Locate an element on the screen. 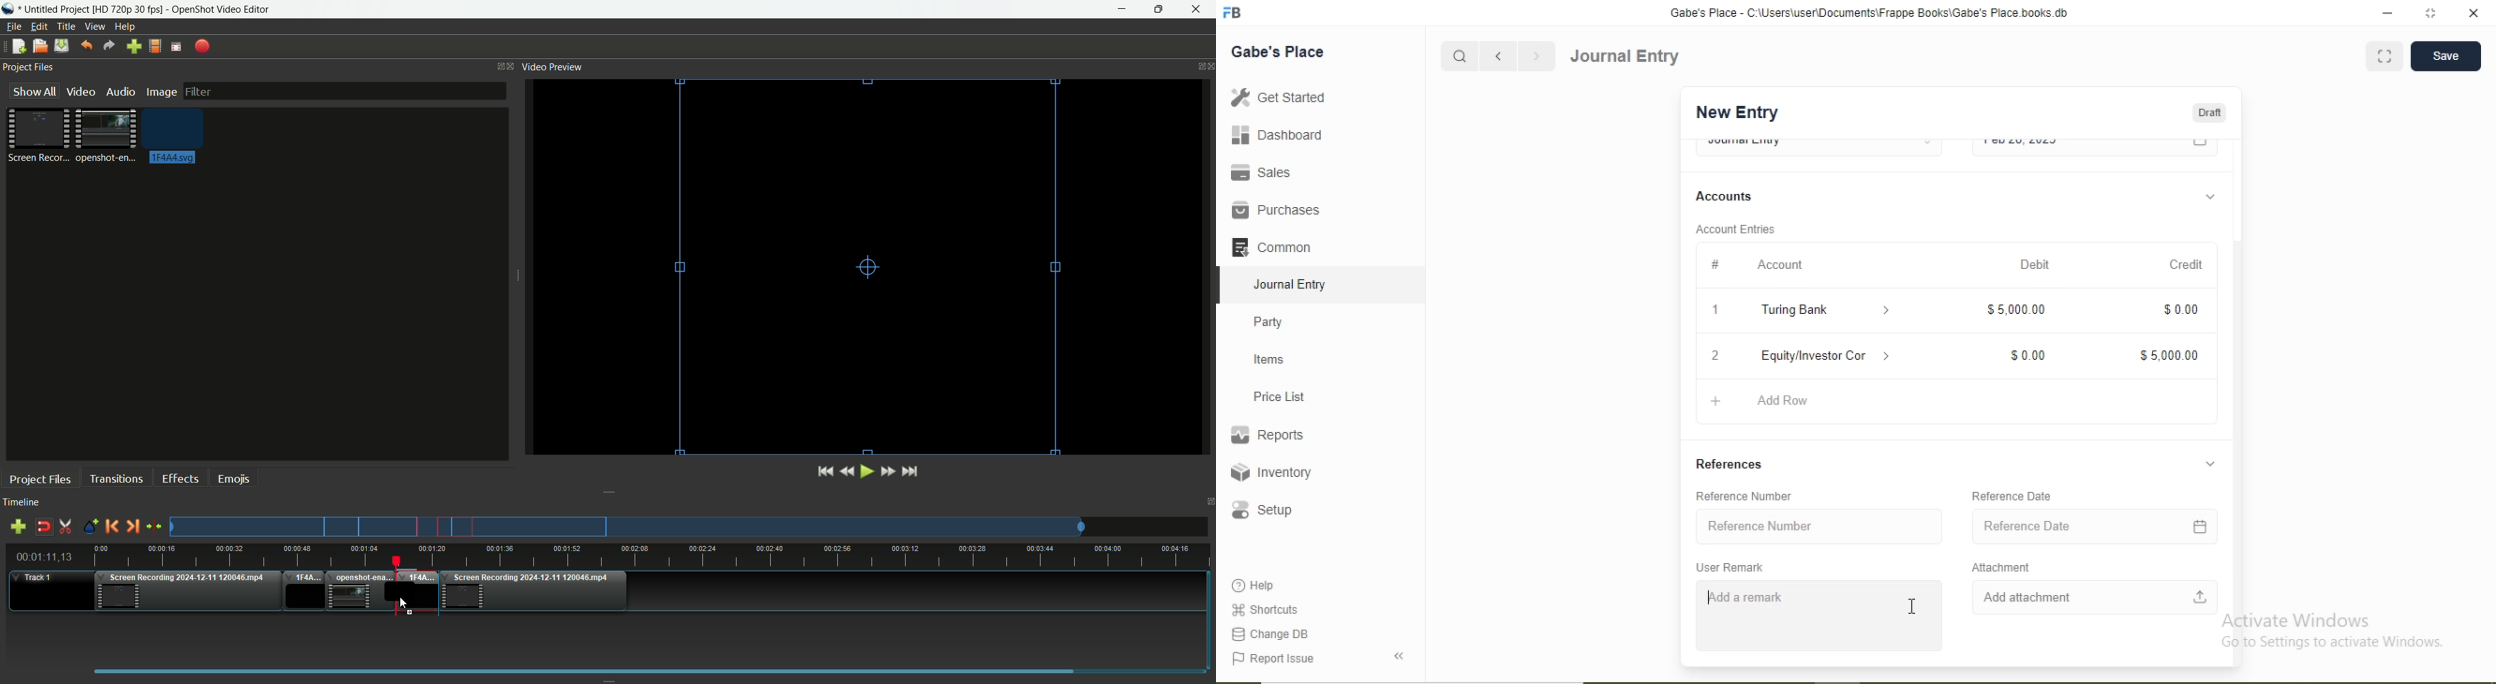 This screenshot has height=700, width=2520. Forward is located at coordinates (1537, 56).